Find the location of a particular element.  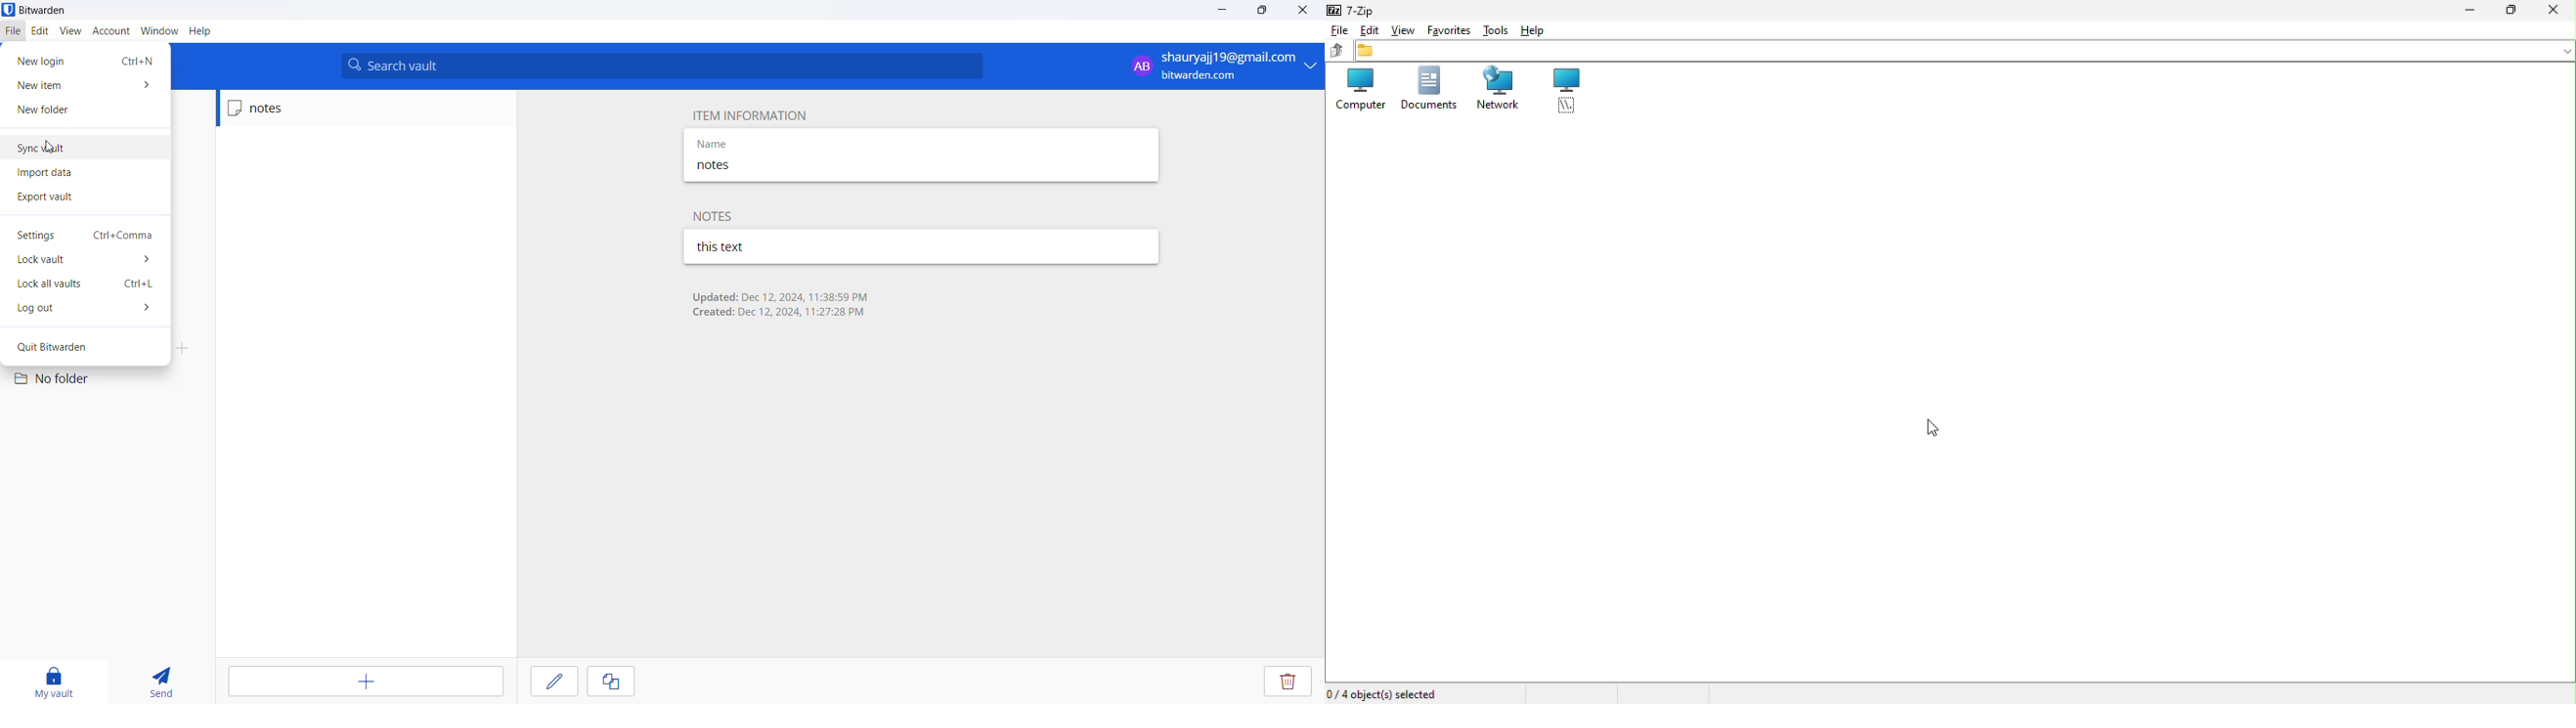

window is located at coordinates (157, 32).